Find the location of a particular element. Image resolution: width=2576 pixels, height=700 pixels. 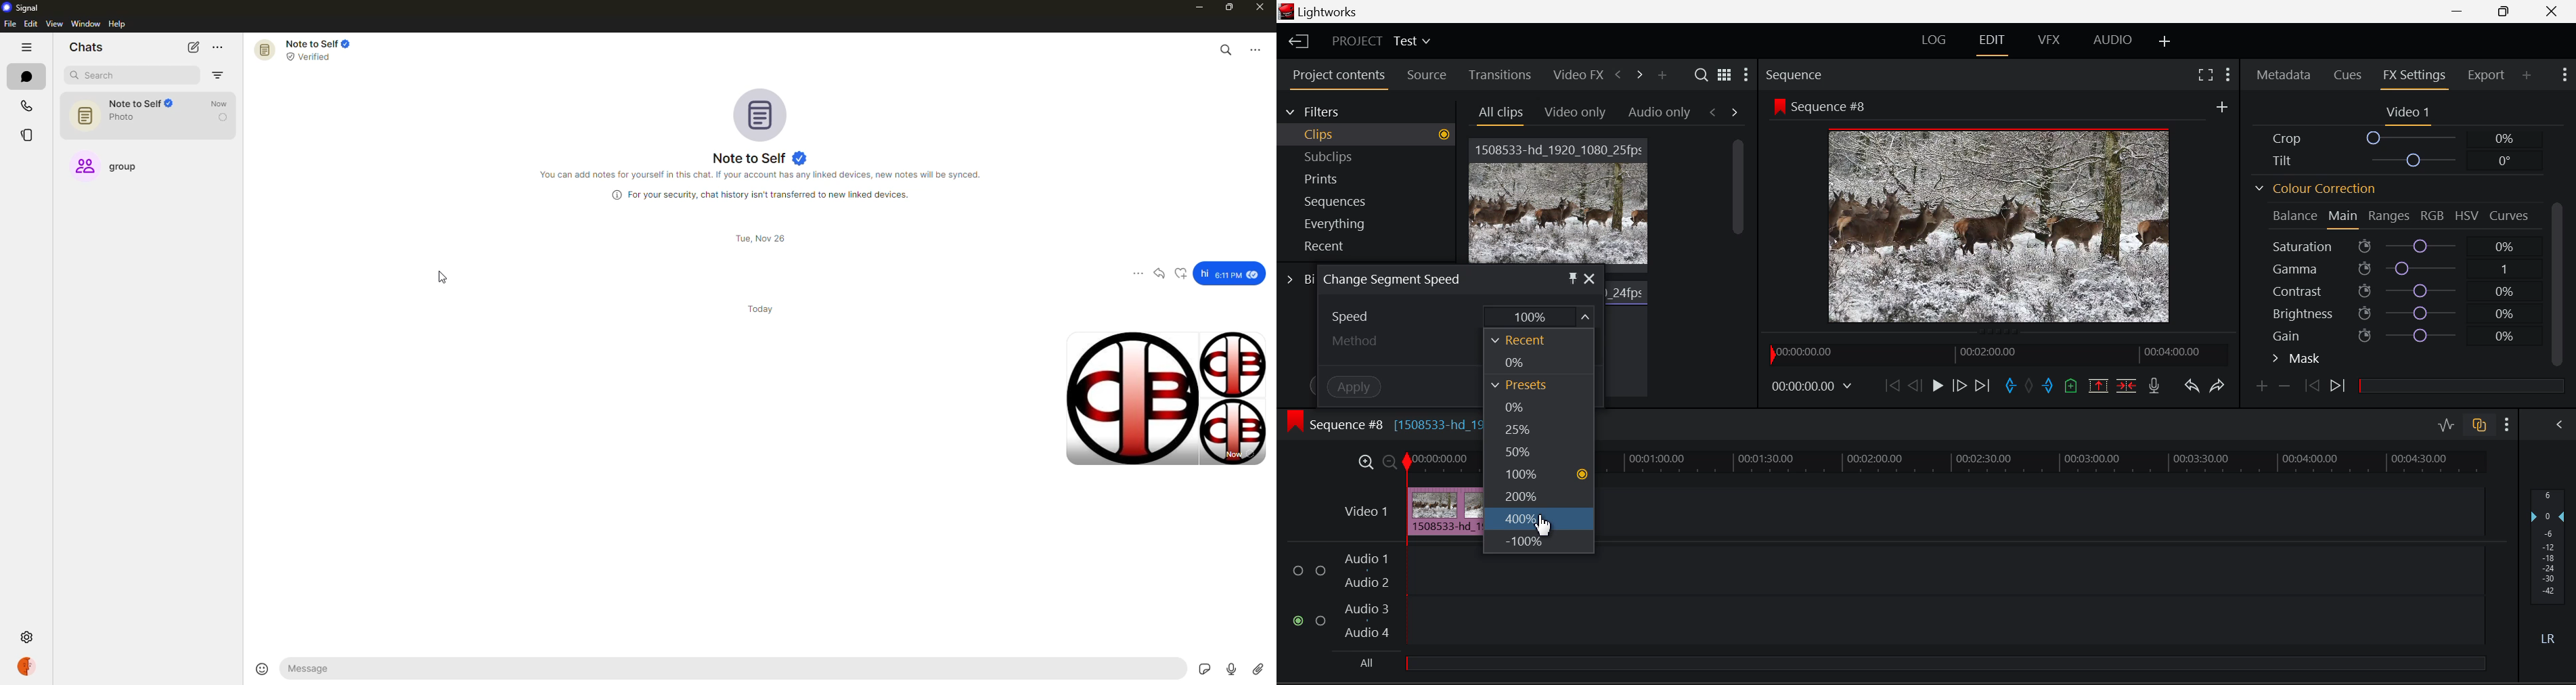

Add Cue is located at coordinates (2071, 386).